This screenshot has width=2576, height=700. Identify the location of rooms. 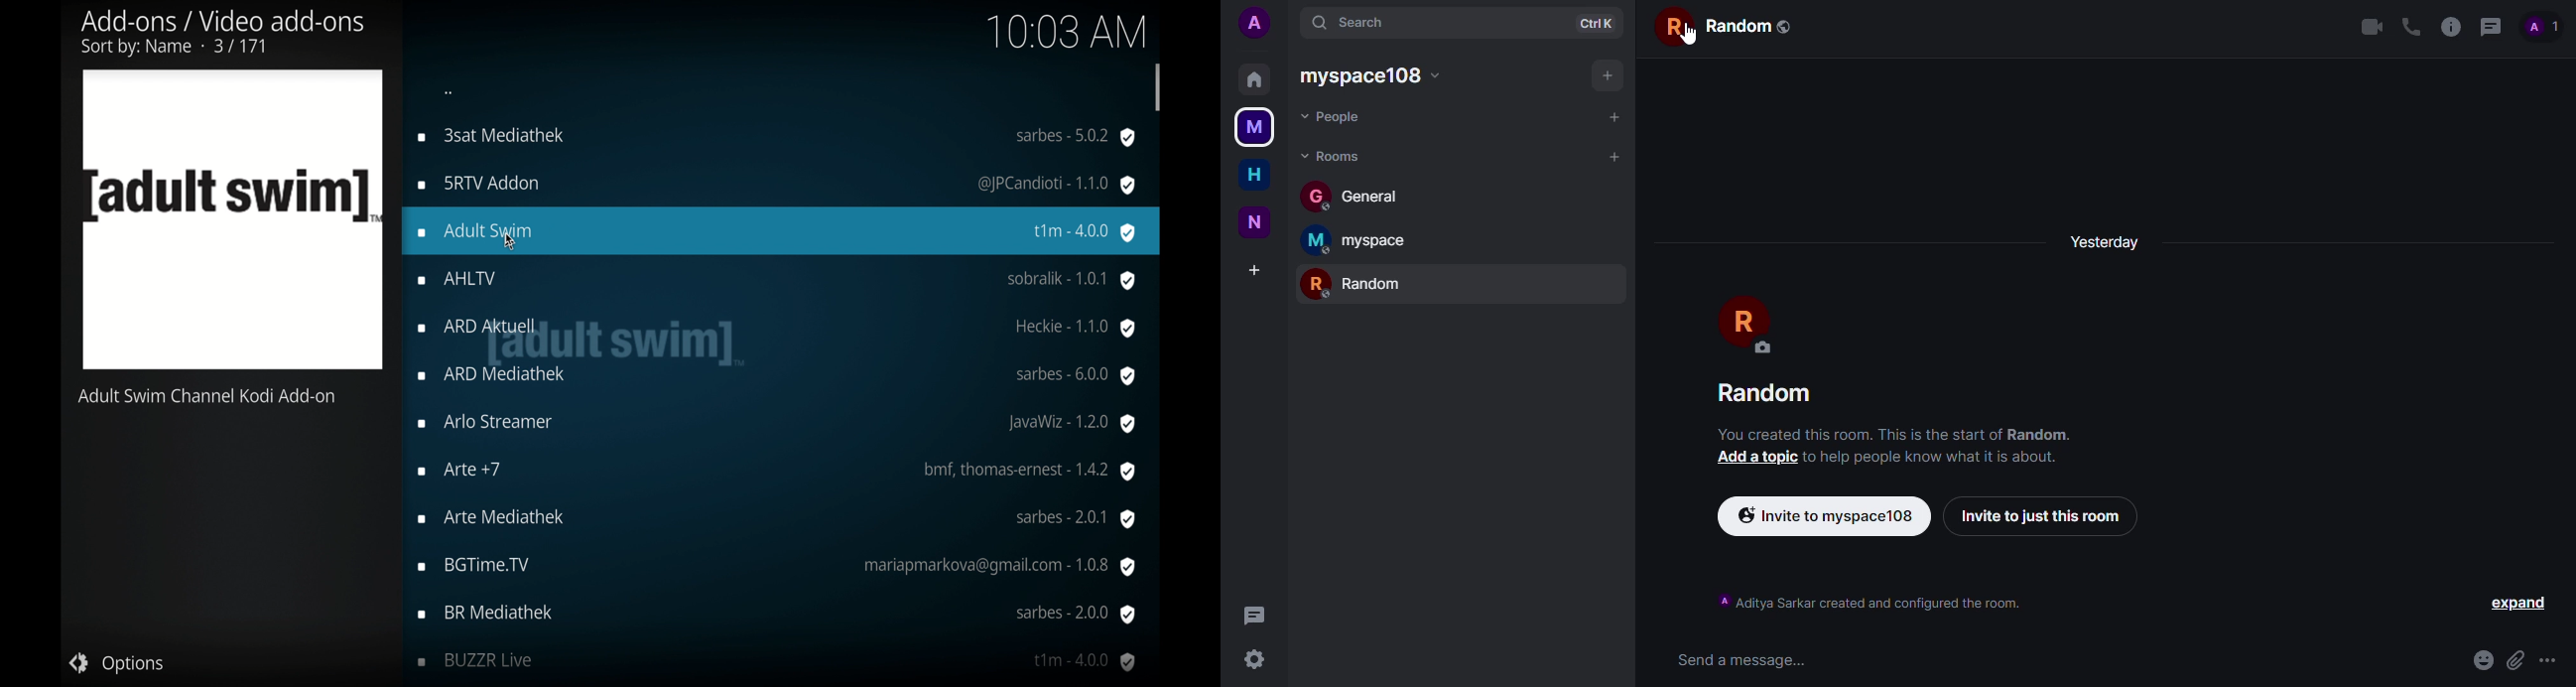
(1333, 155).